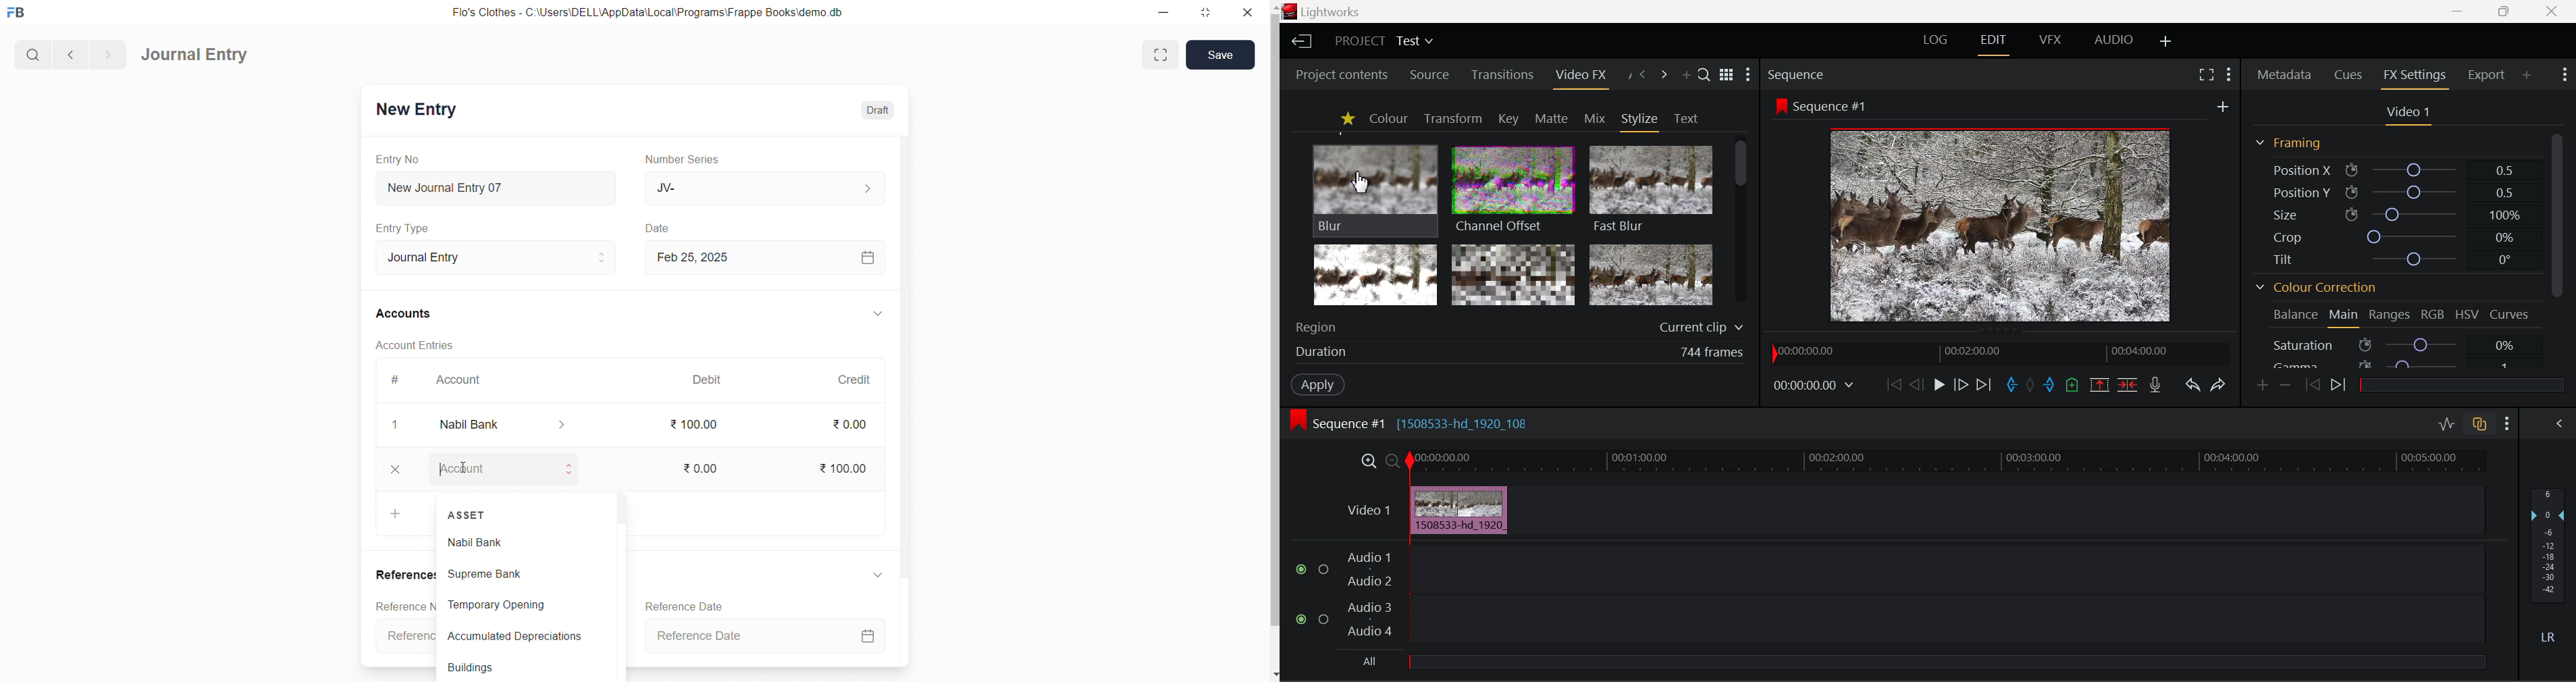 The width and height of the screenshot is (2576, 700). I want to click on Add Row, so click(396, 467).